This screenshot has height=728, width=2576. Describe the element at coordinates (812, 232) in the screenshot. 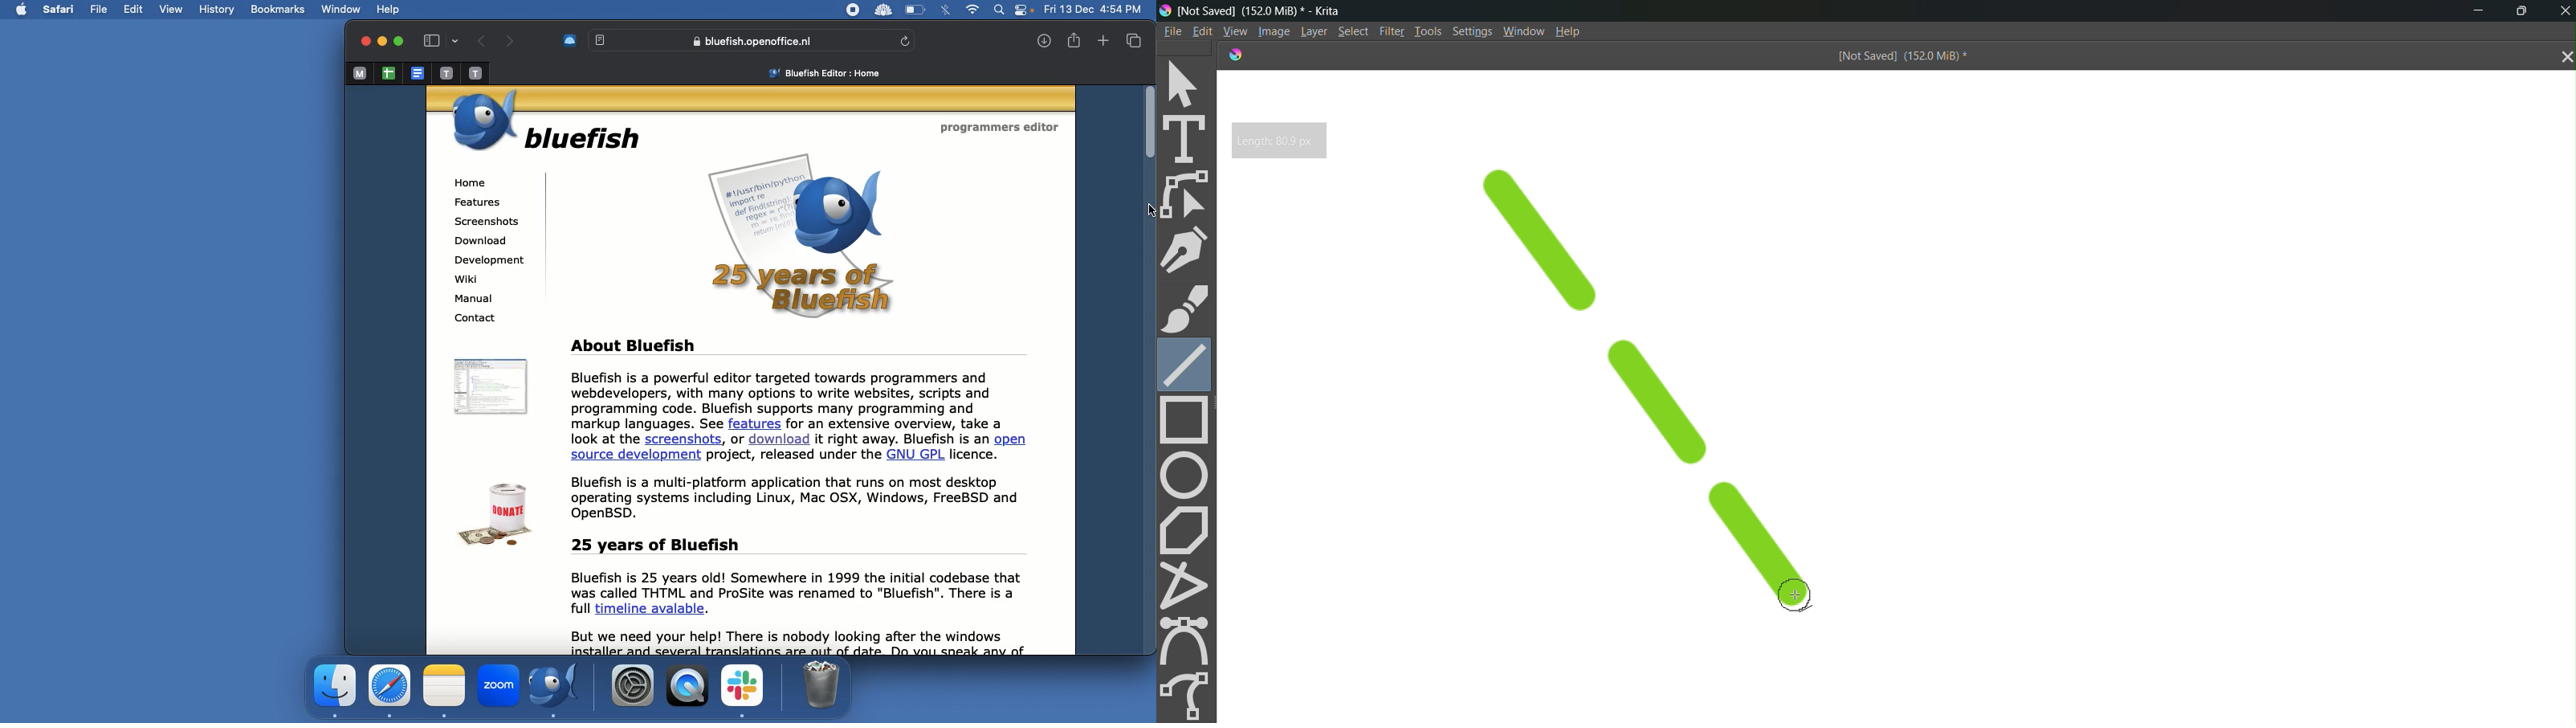

I see `25 YEARS OF BLUEFISH` at that location.